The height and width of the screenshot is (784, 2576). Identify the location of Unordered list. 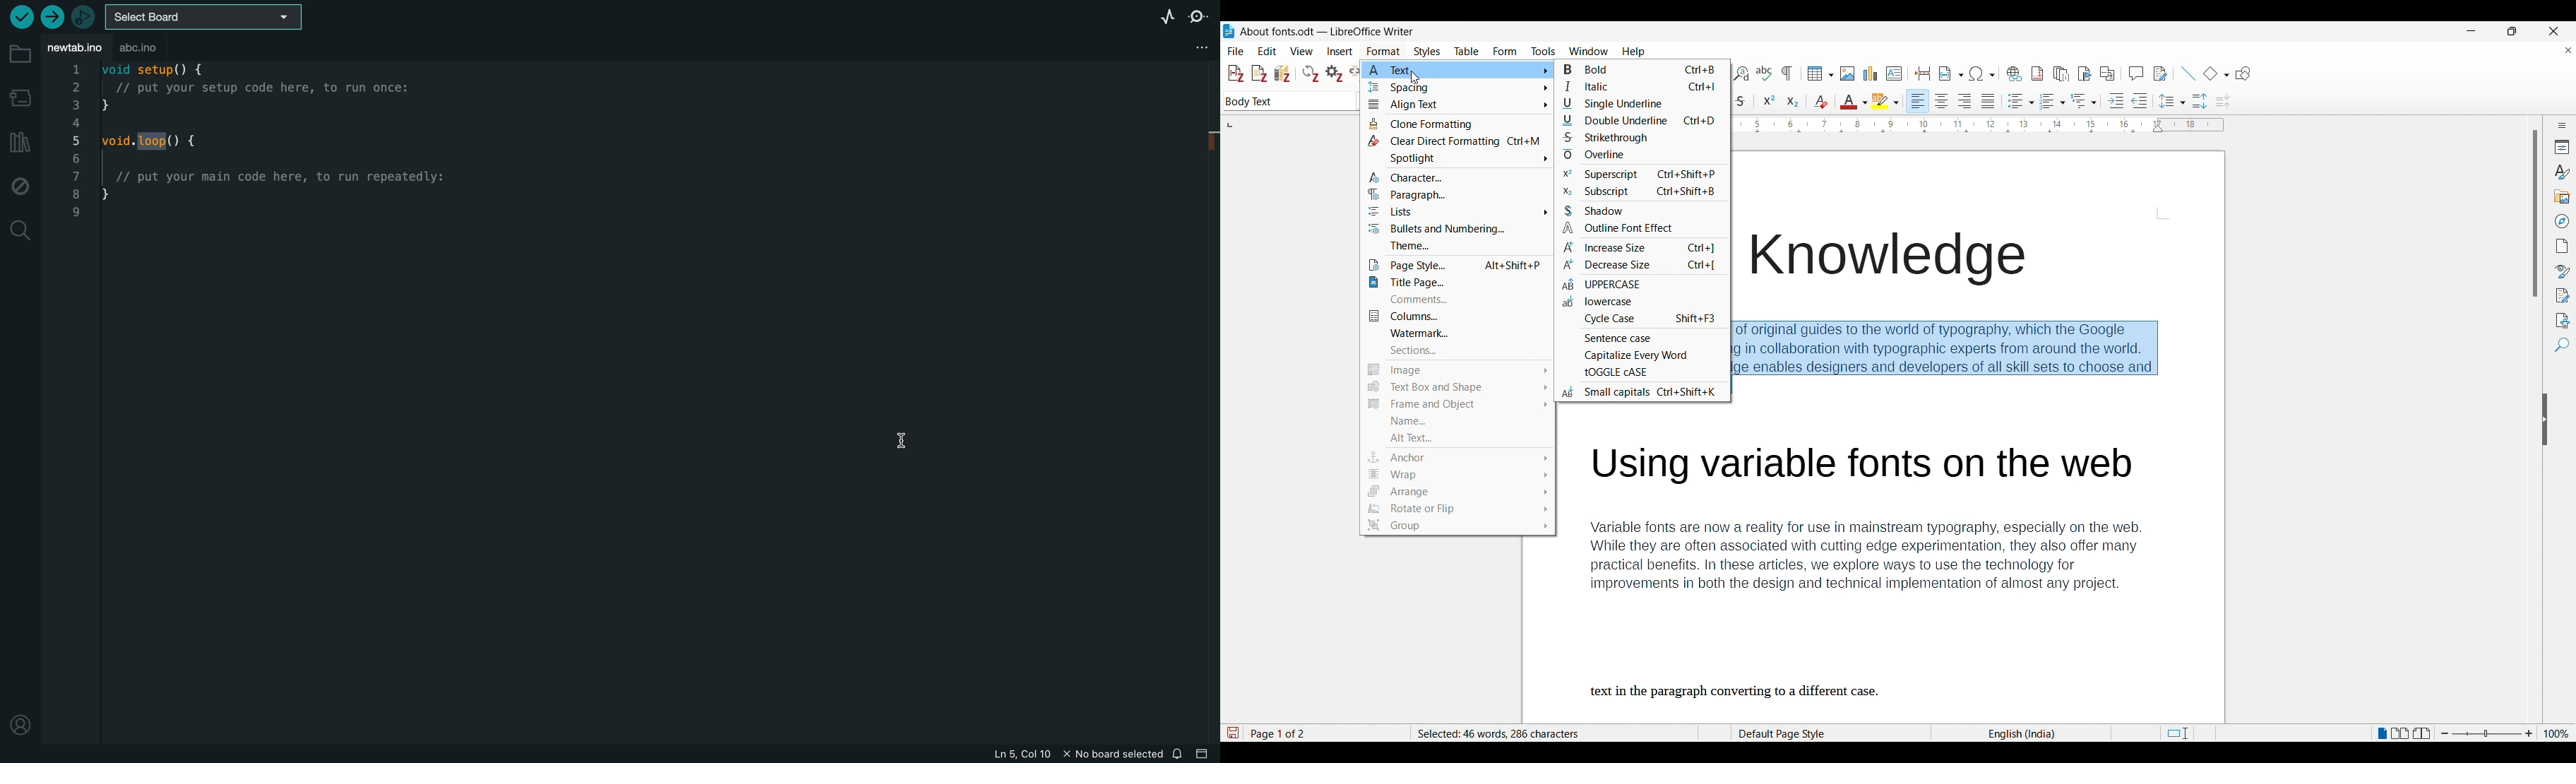
(2020, 101).